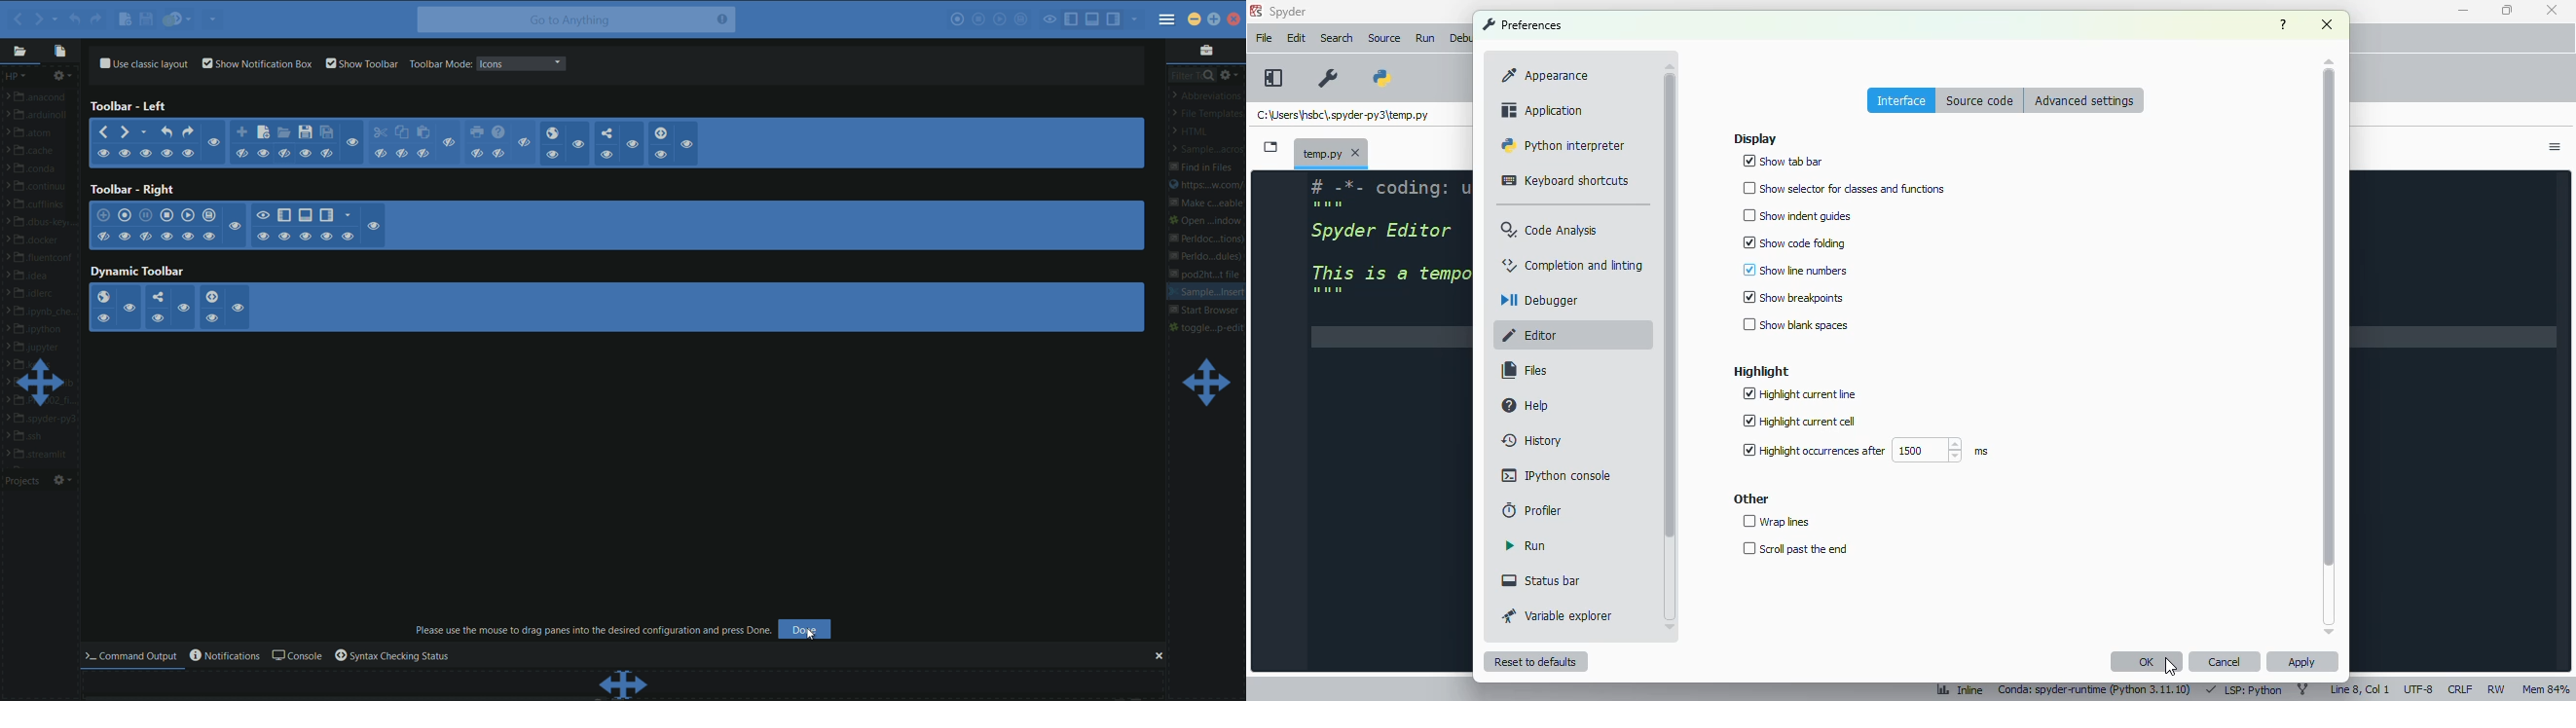 The height and width of the screenshot is (728, 2576). What do you see at coordinates (1540, 109) in the screenshot?
I see `application ` at bounding box center [1540, 109].